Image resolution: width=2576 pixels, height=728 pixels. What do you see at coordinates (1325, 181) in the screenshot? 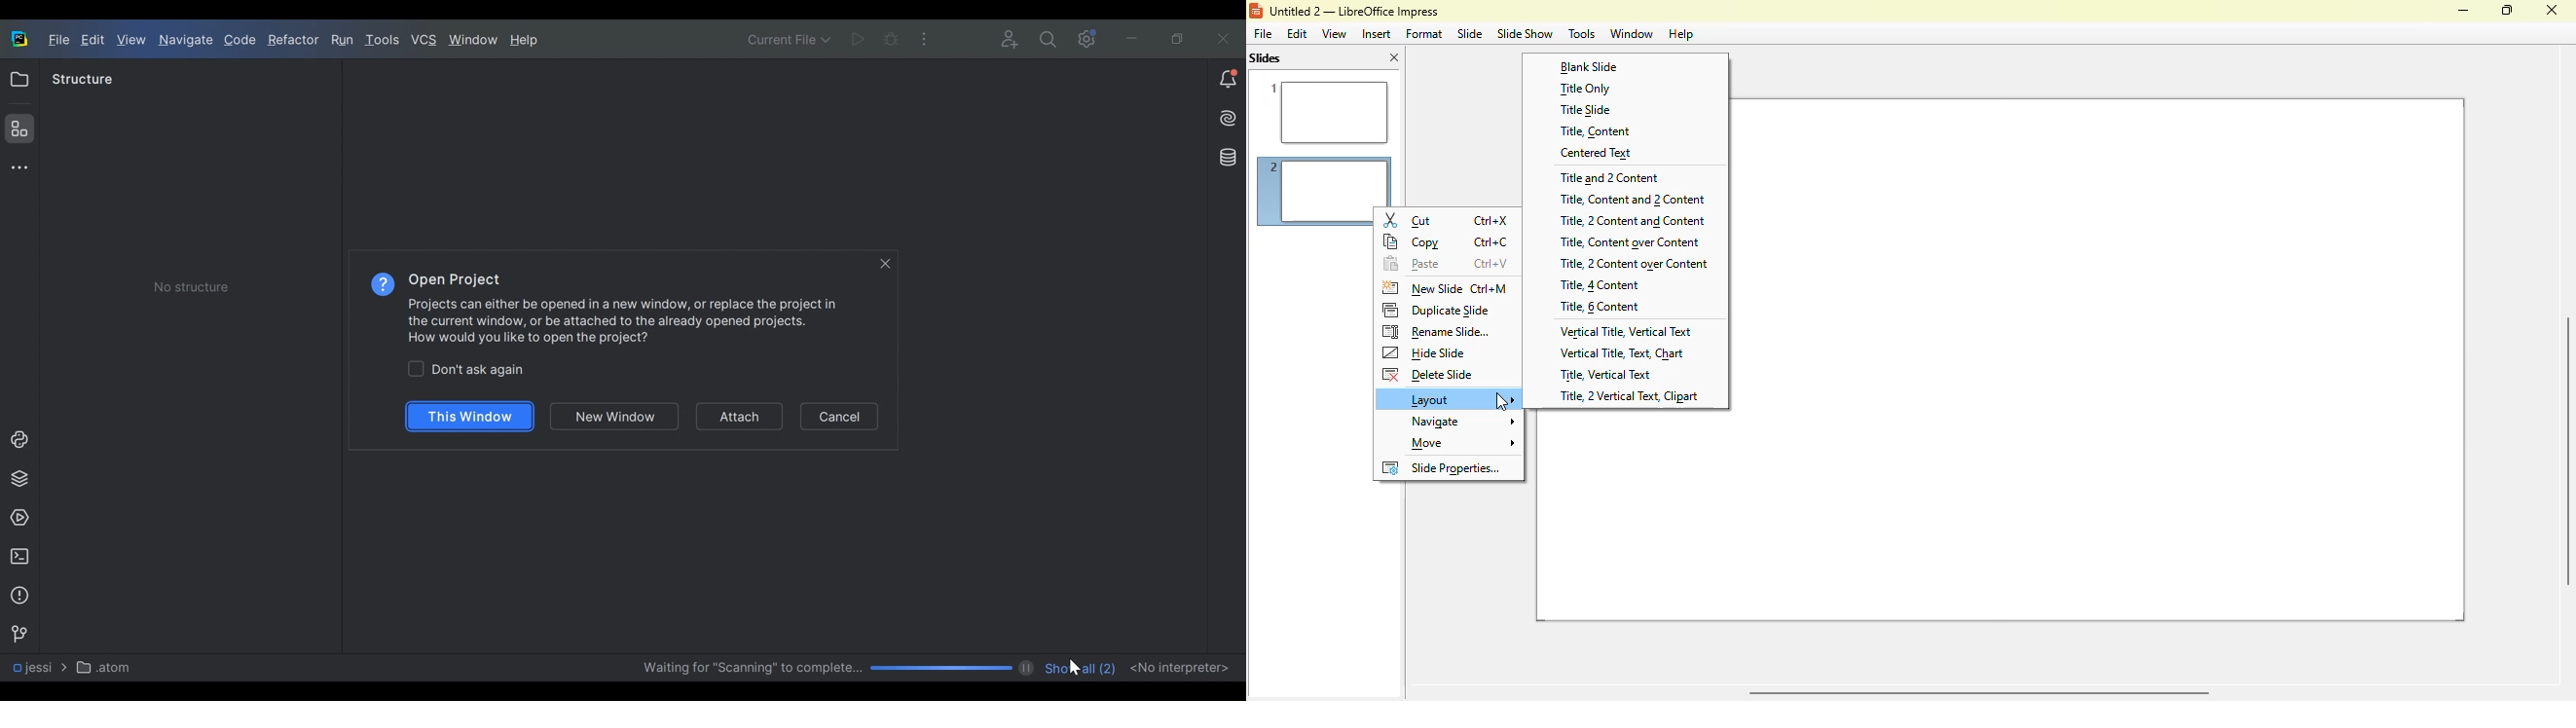
I see `slide 2` at bounding box center [1325, 181].